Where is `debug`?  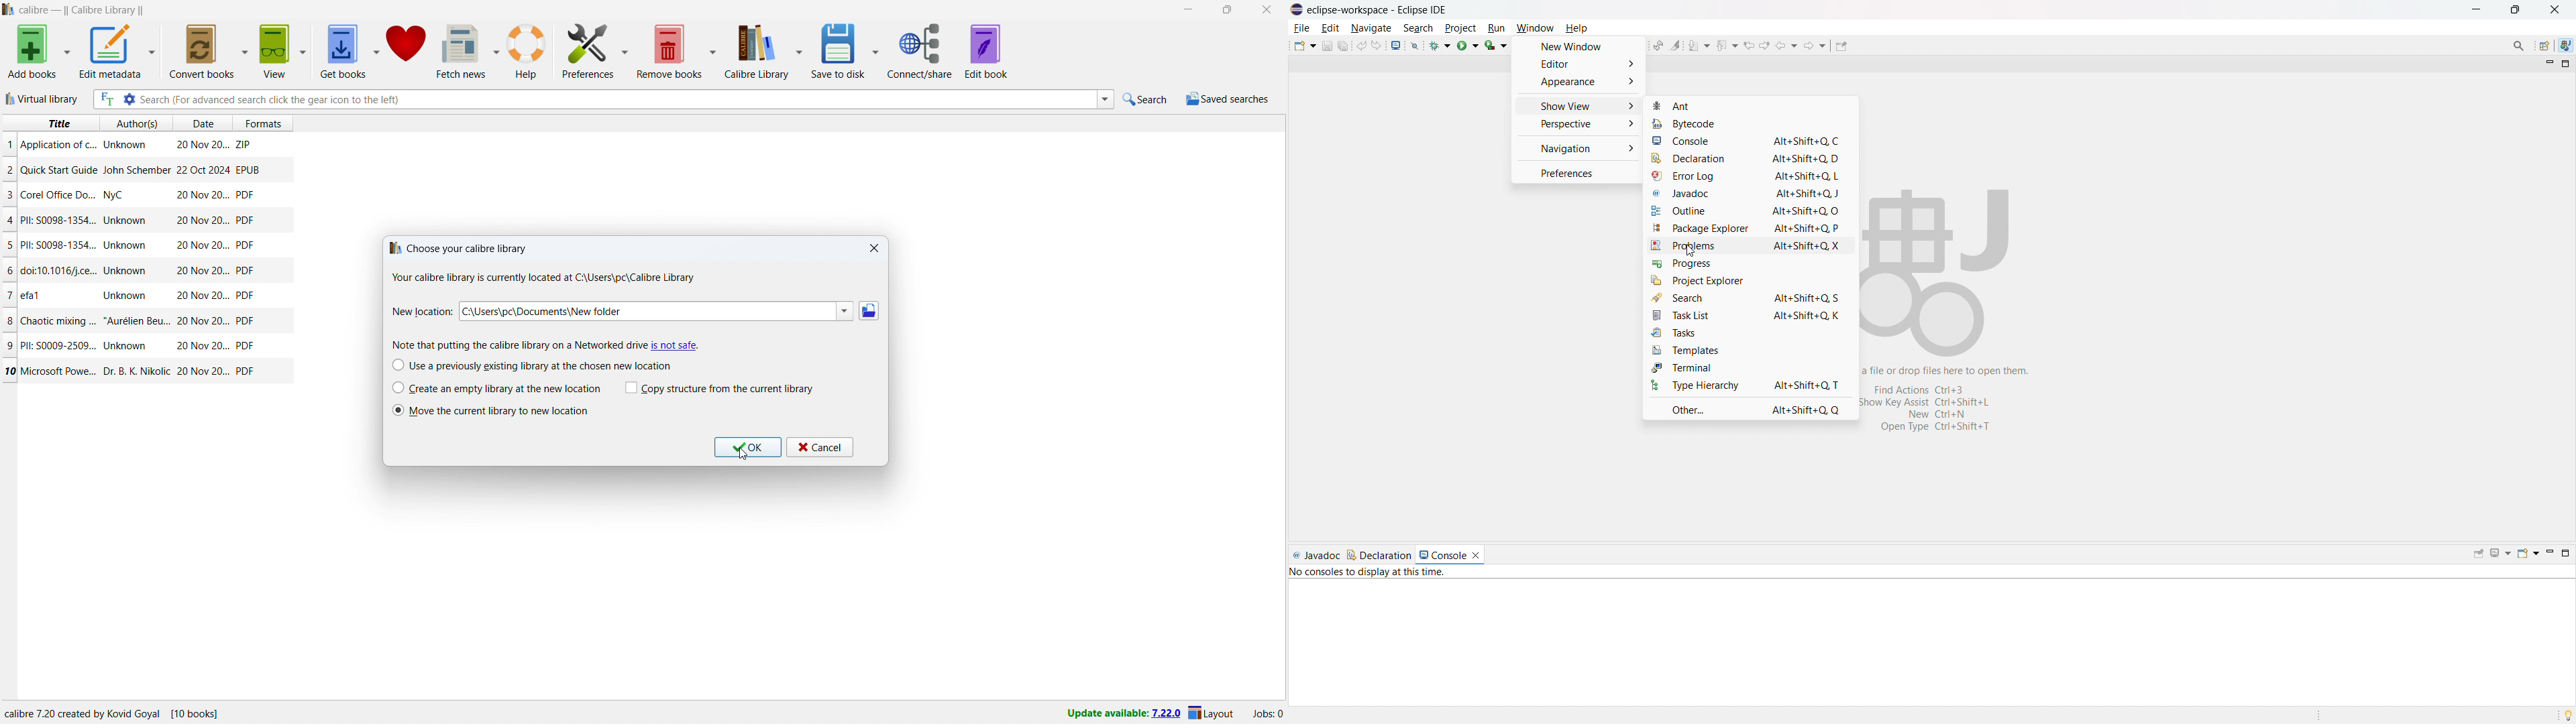 debug is located at coordinates (1440, 45).